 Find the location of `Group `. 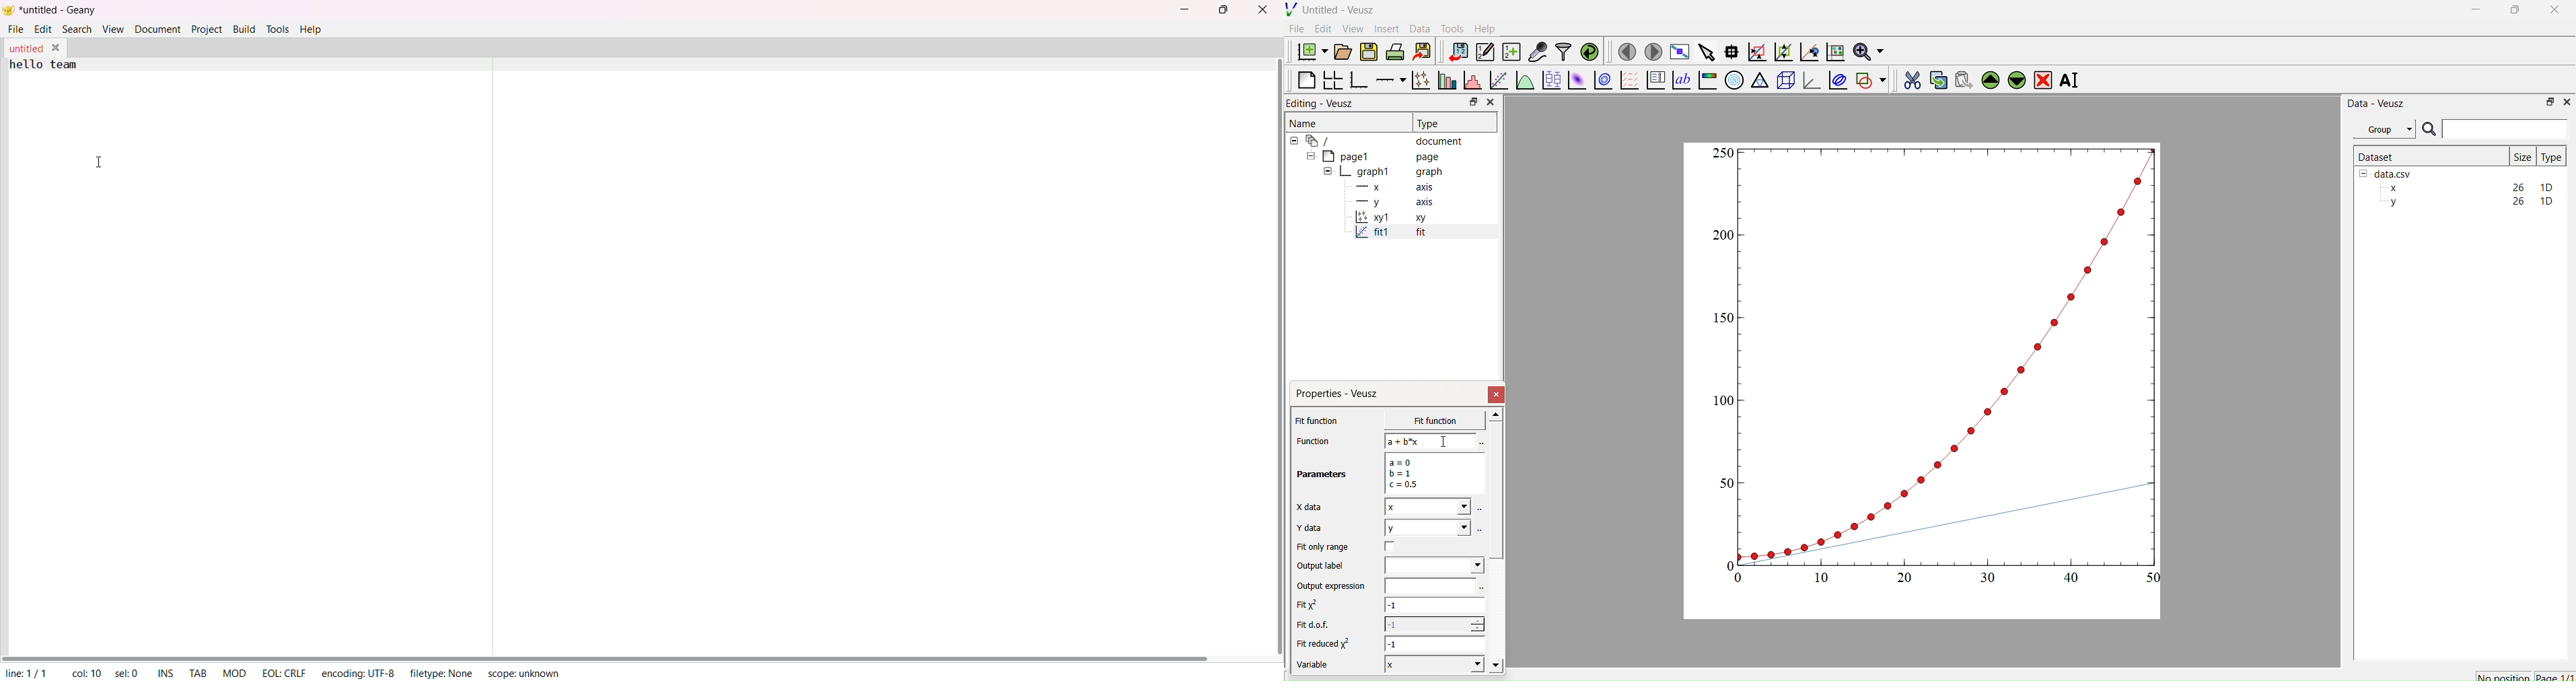

Group  is located at coordinates (2384, 129).